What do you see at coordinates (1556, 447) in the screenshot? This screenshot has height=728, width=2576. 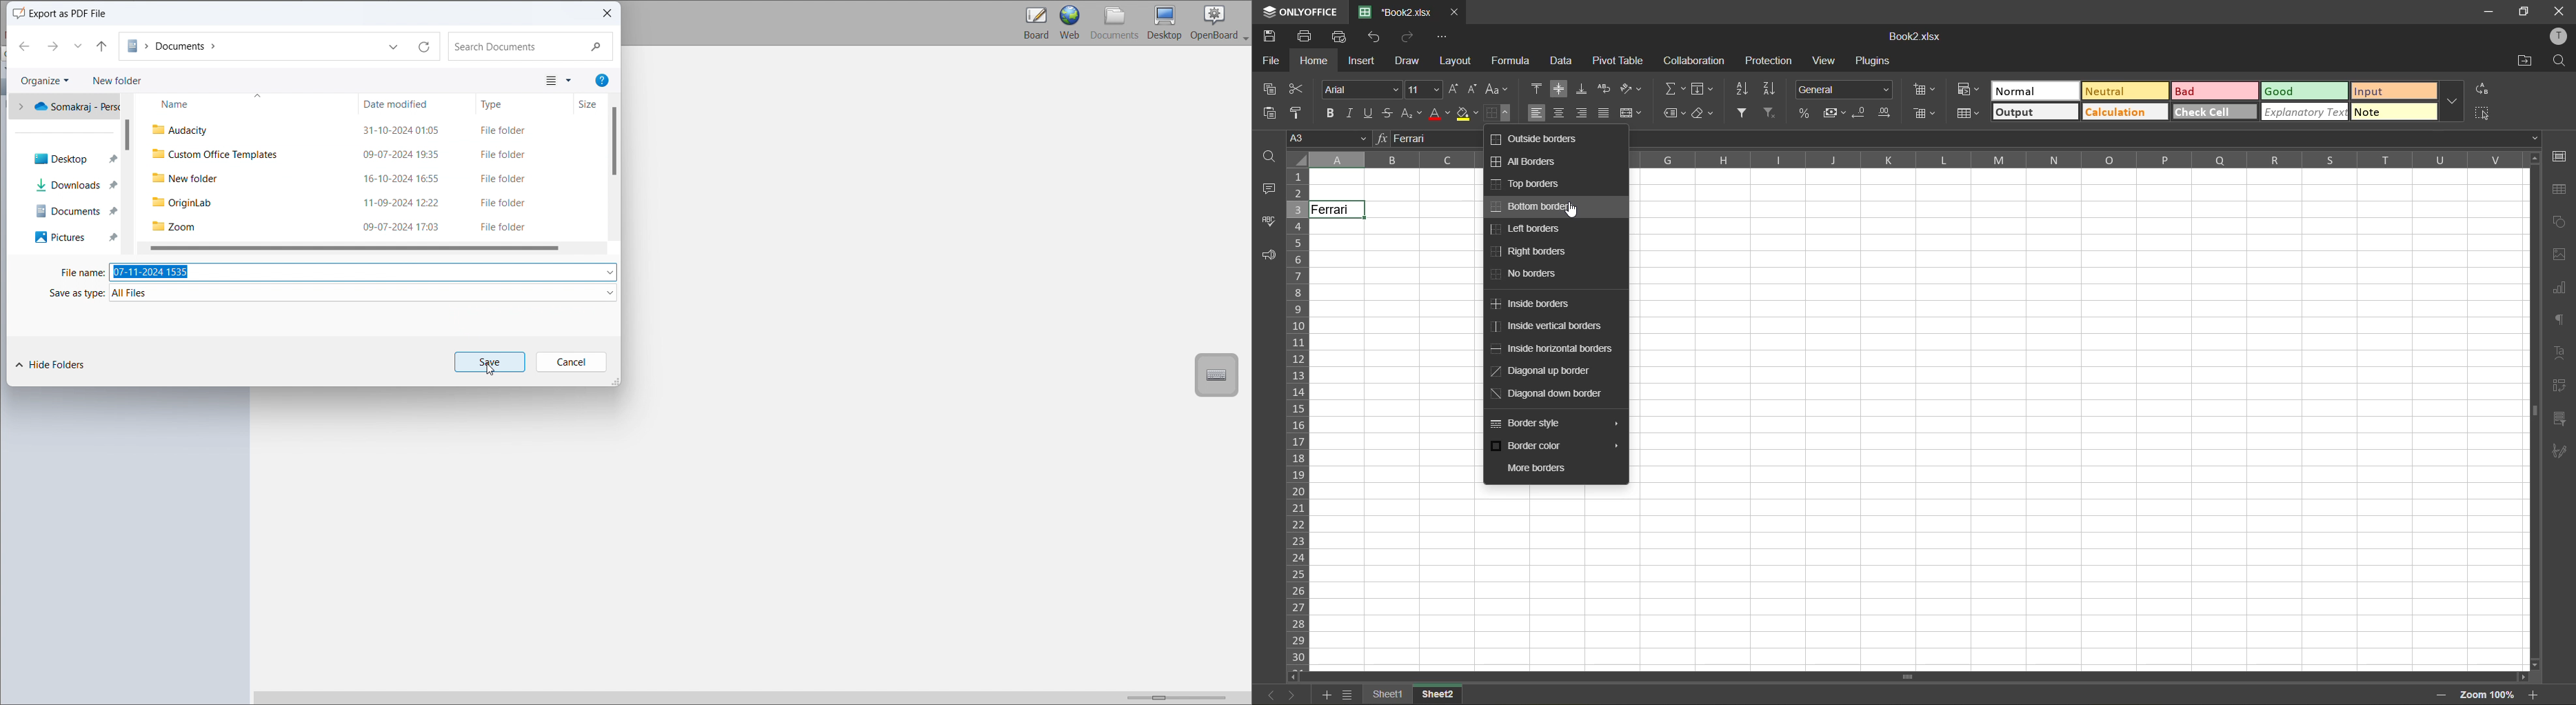 I see `border color` at bounding box center [1556, 447].